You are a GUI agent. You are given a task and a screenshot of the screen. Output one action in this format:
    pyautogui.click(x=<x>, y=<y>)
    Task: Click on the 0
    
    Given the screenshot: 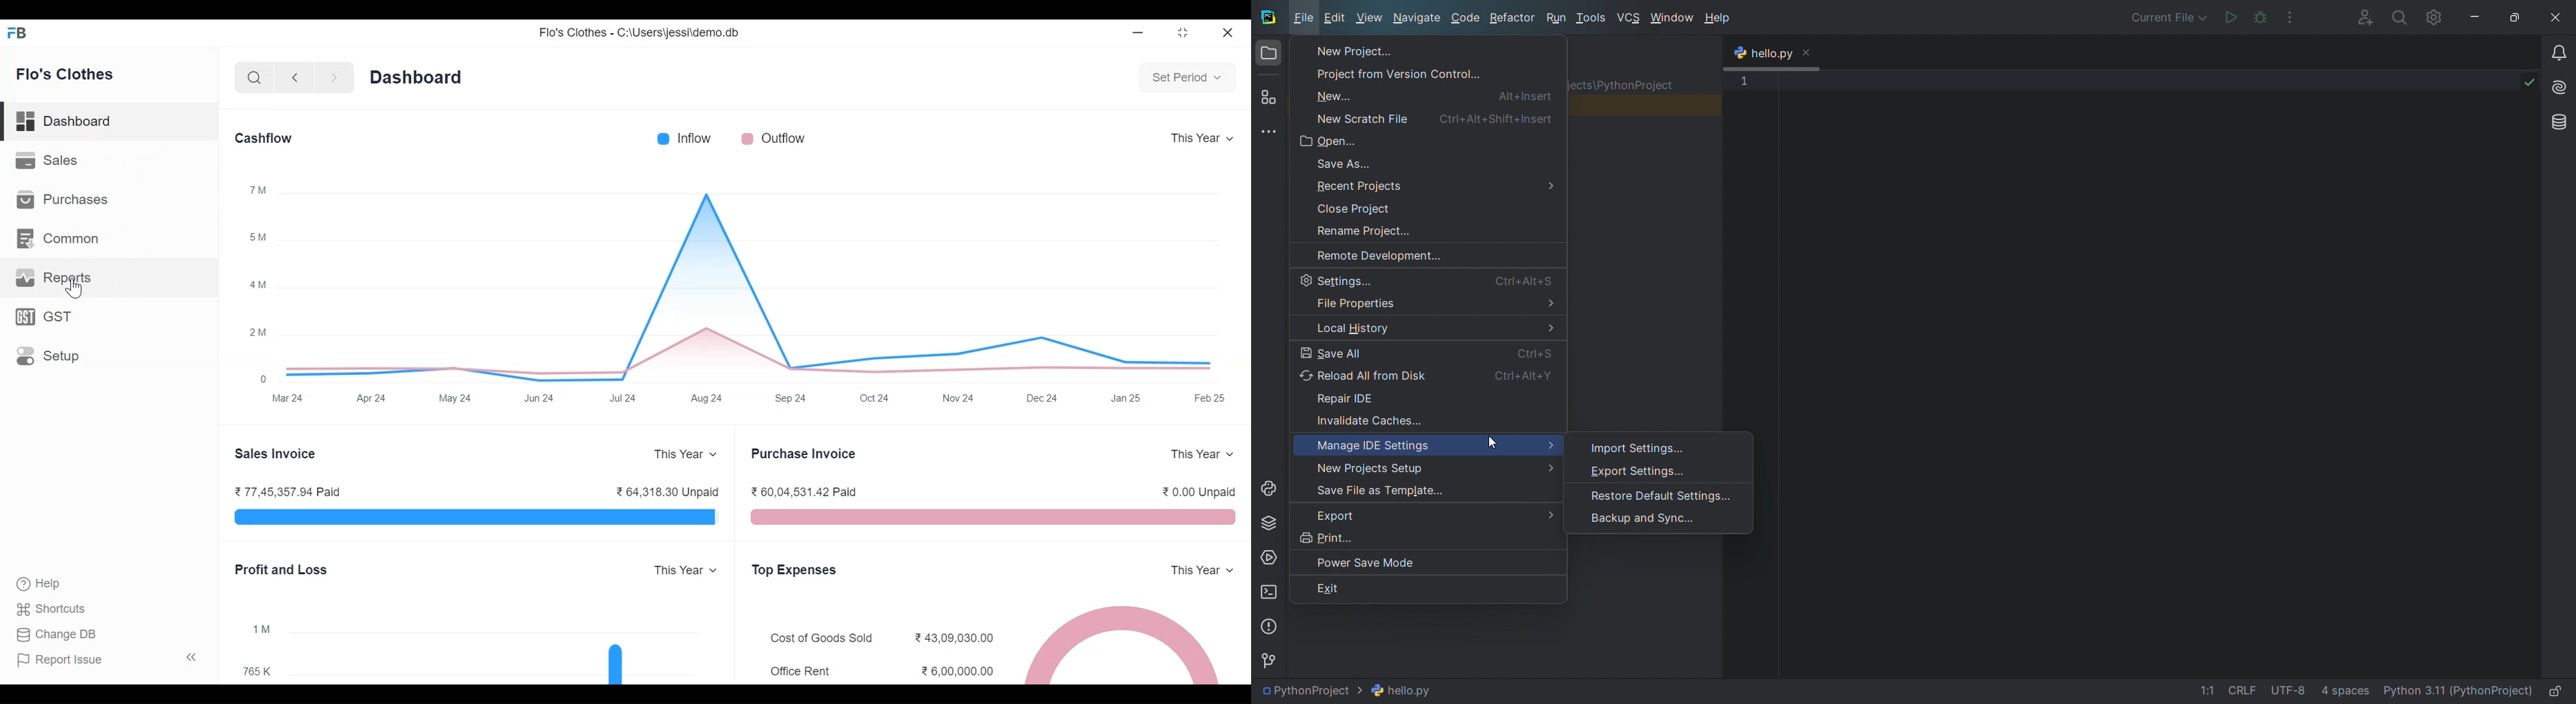 What is the action you would take?
    pyautogui.click(x=263, y=379)
    